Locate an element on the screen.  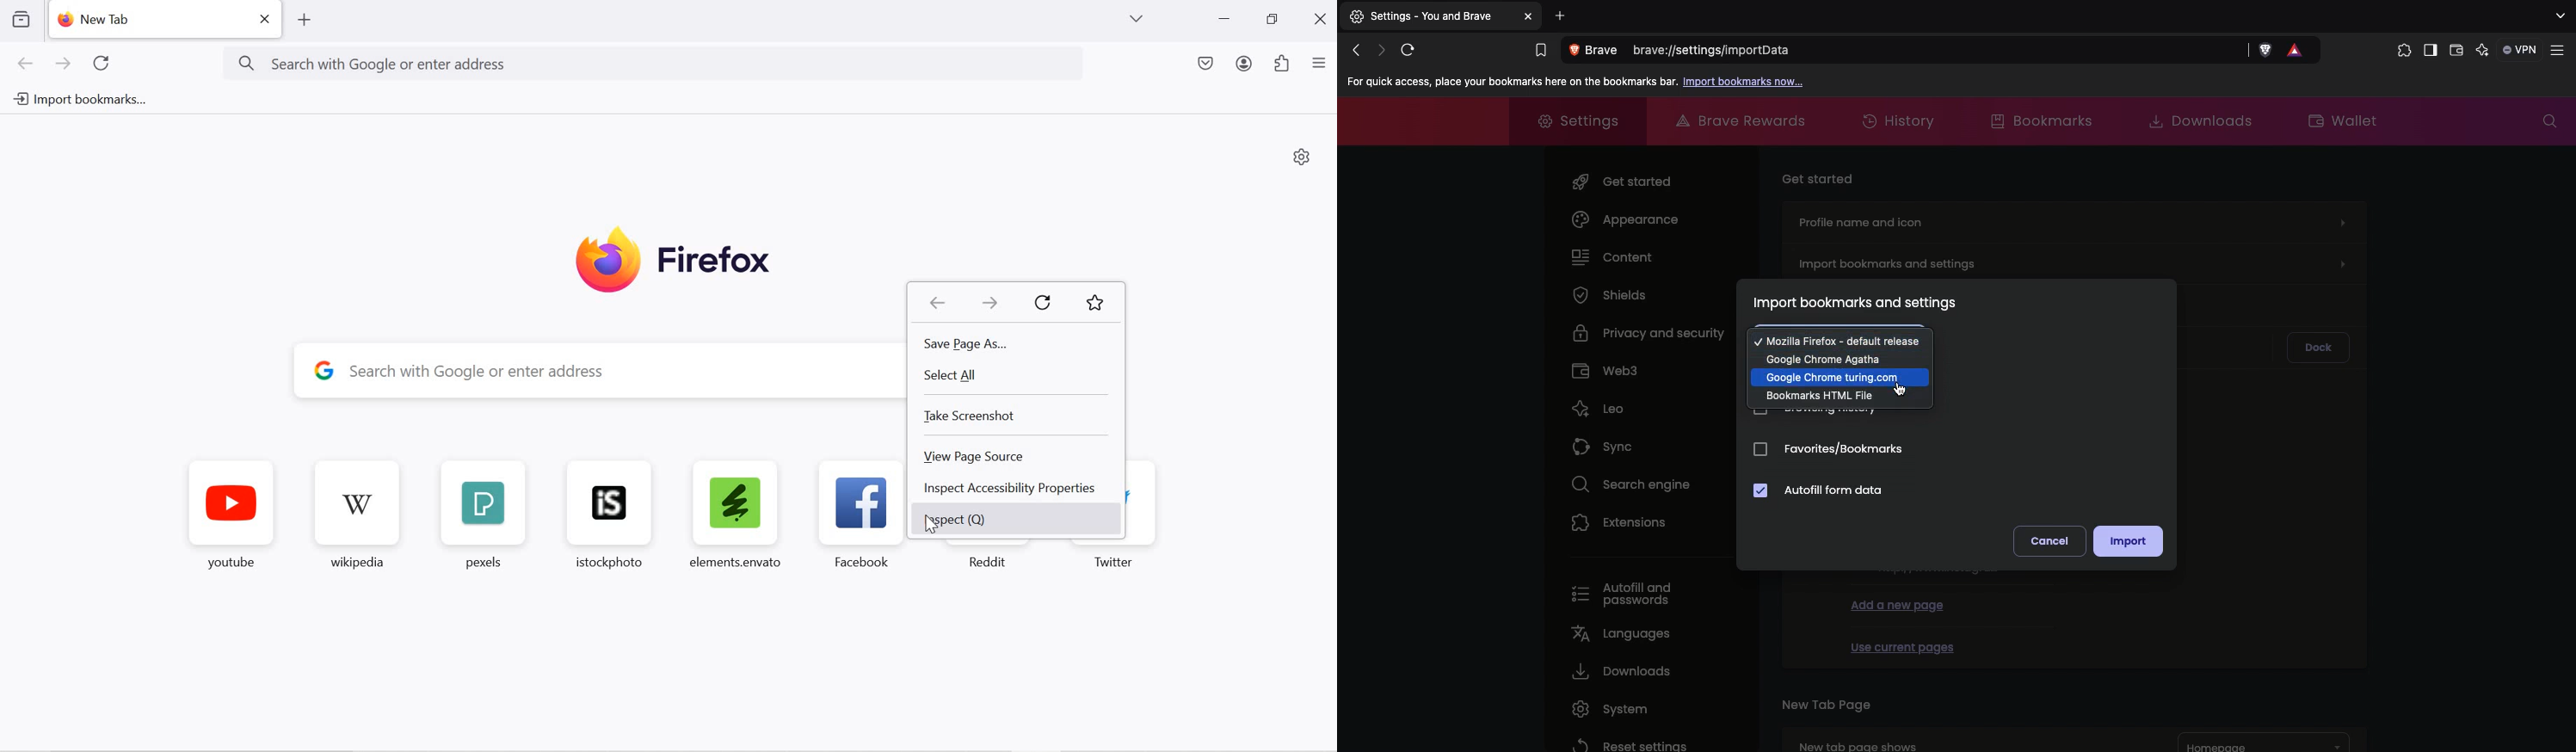
youtube is located at coordinates (223, 518).